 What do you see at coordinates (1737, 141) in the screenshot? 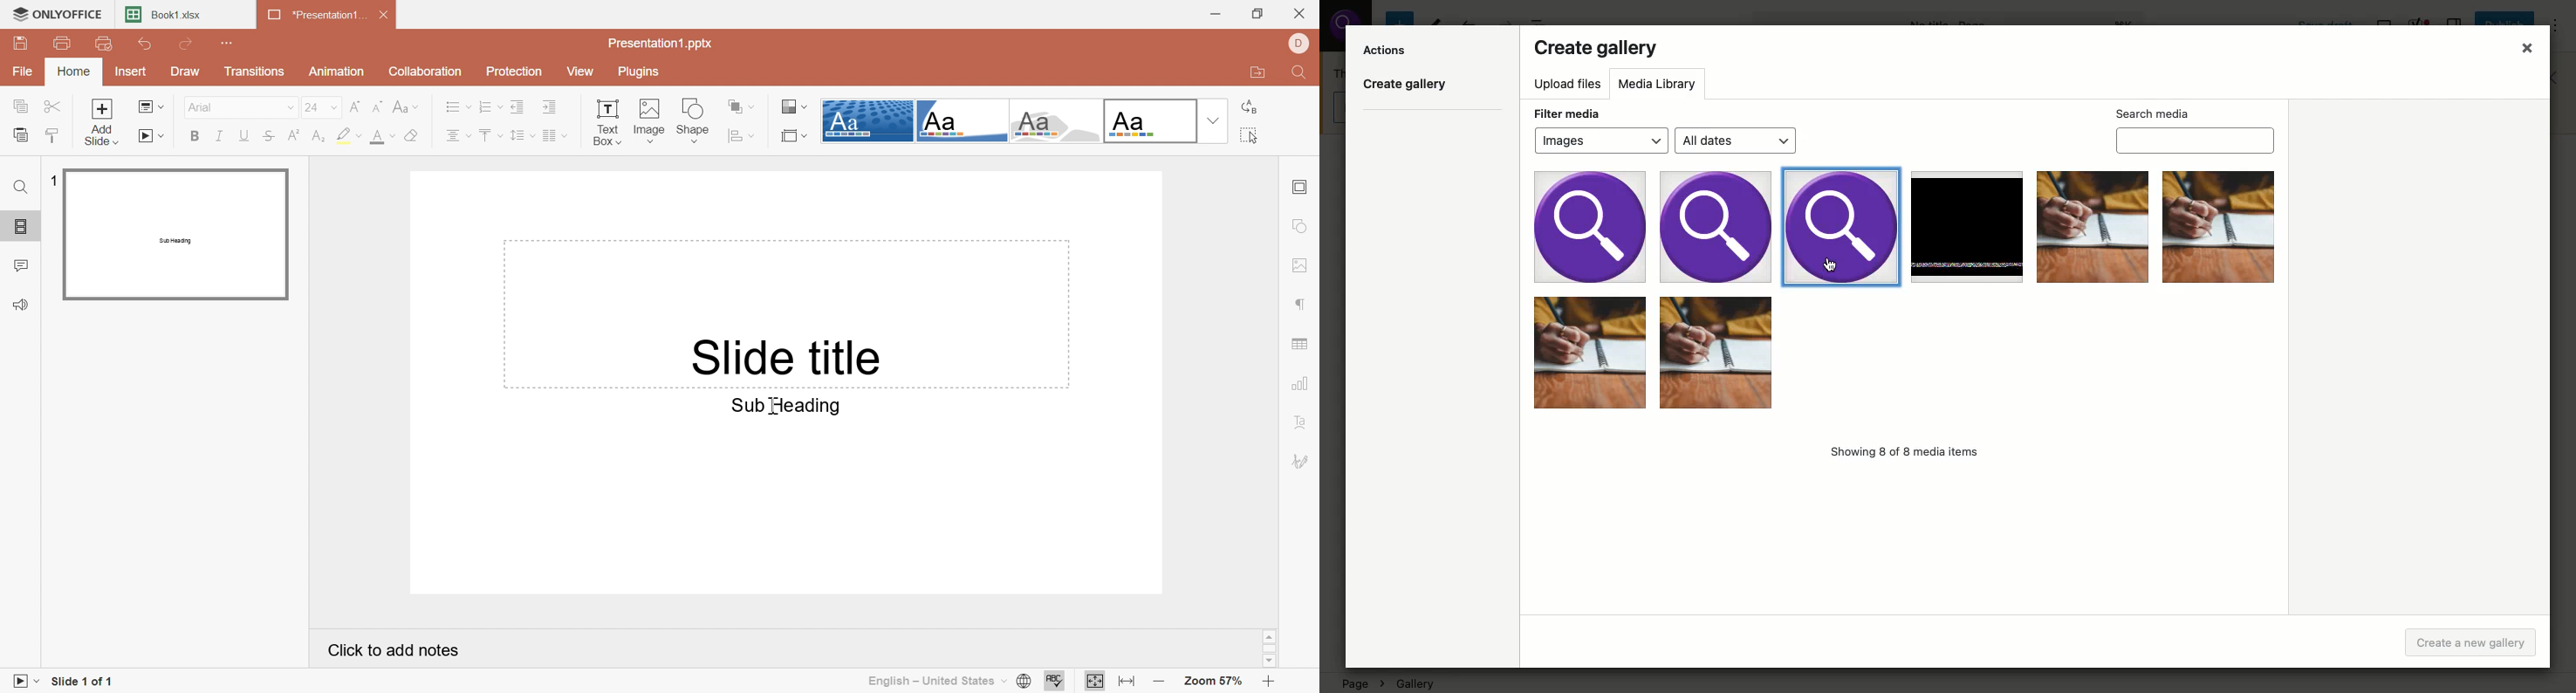
I see `All dates` at bounding box center [1737, 141].